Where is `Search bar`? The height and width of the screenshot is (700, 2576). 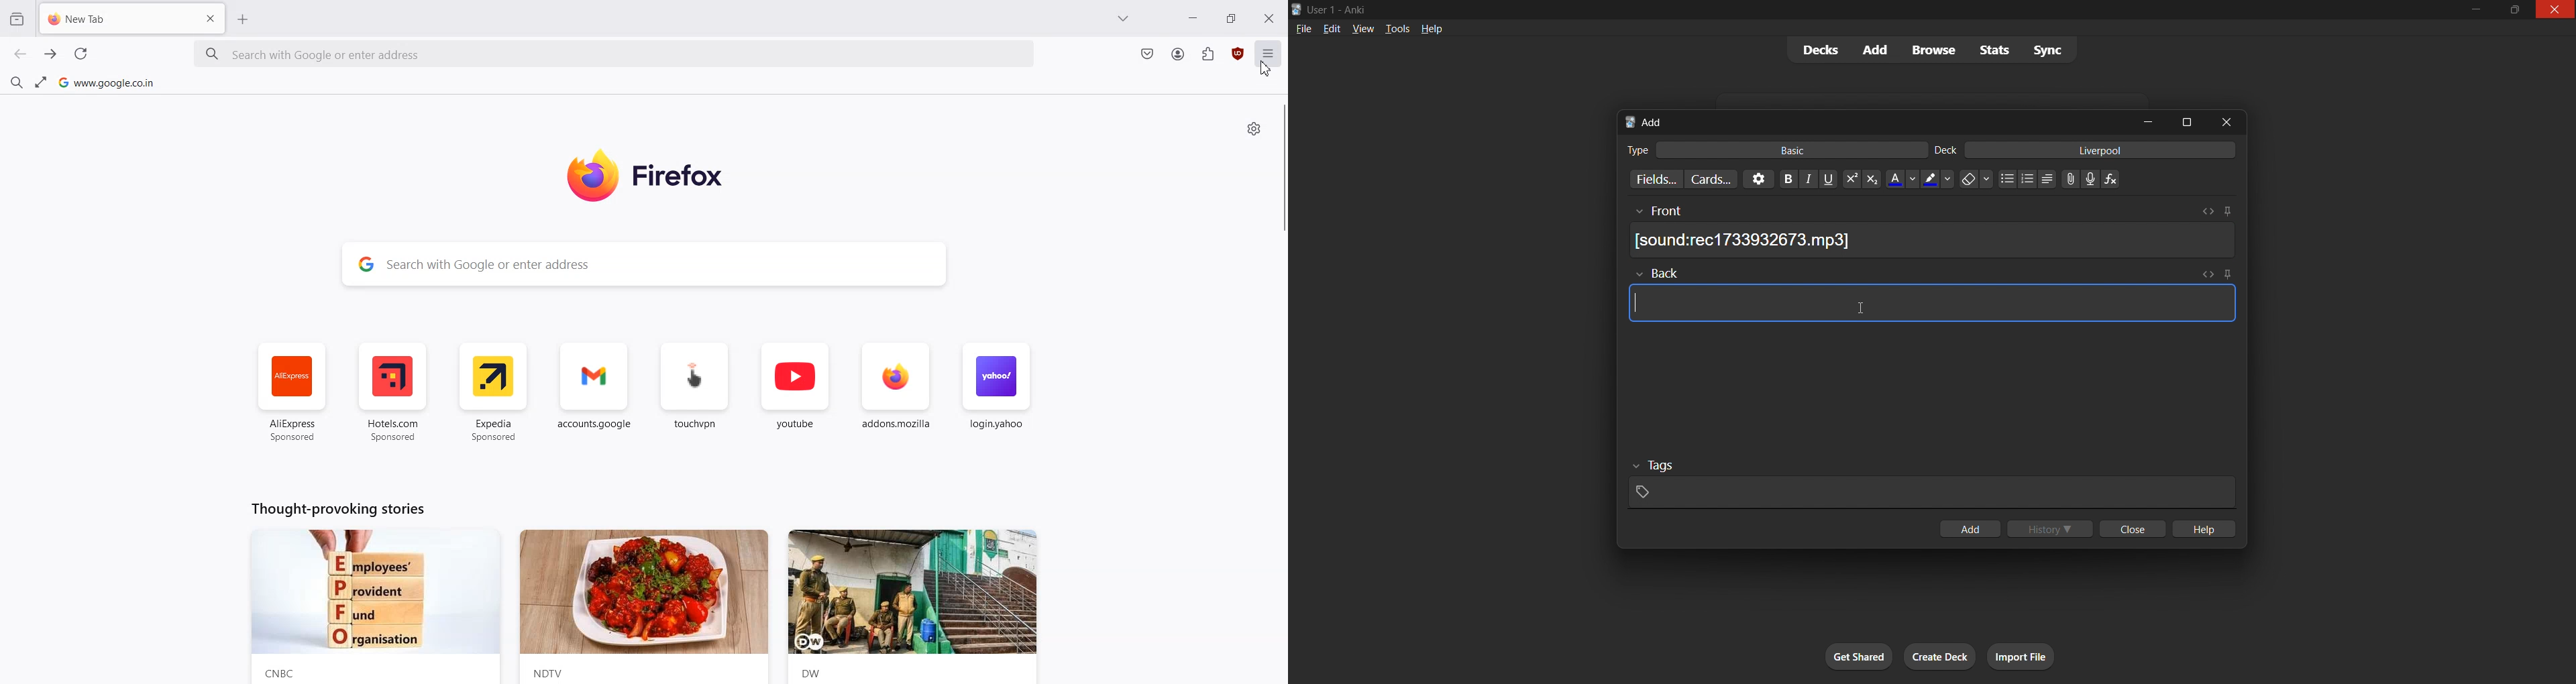 Search bar is located at coordinates (614, 55).